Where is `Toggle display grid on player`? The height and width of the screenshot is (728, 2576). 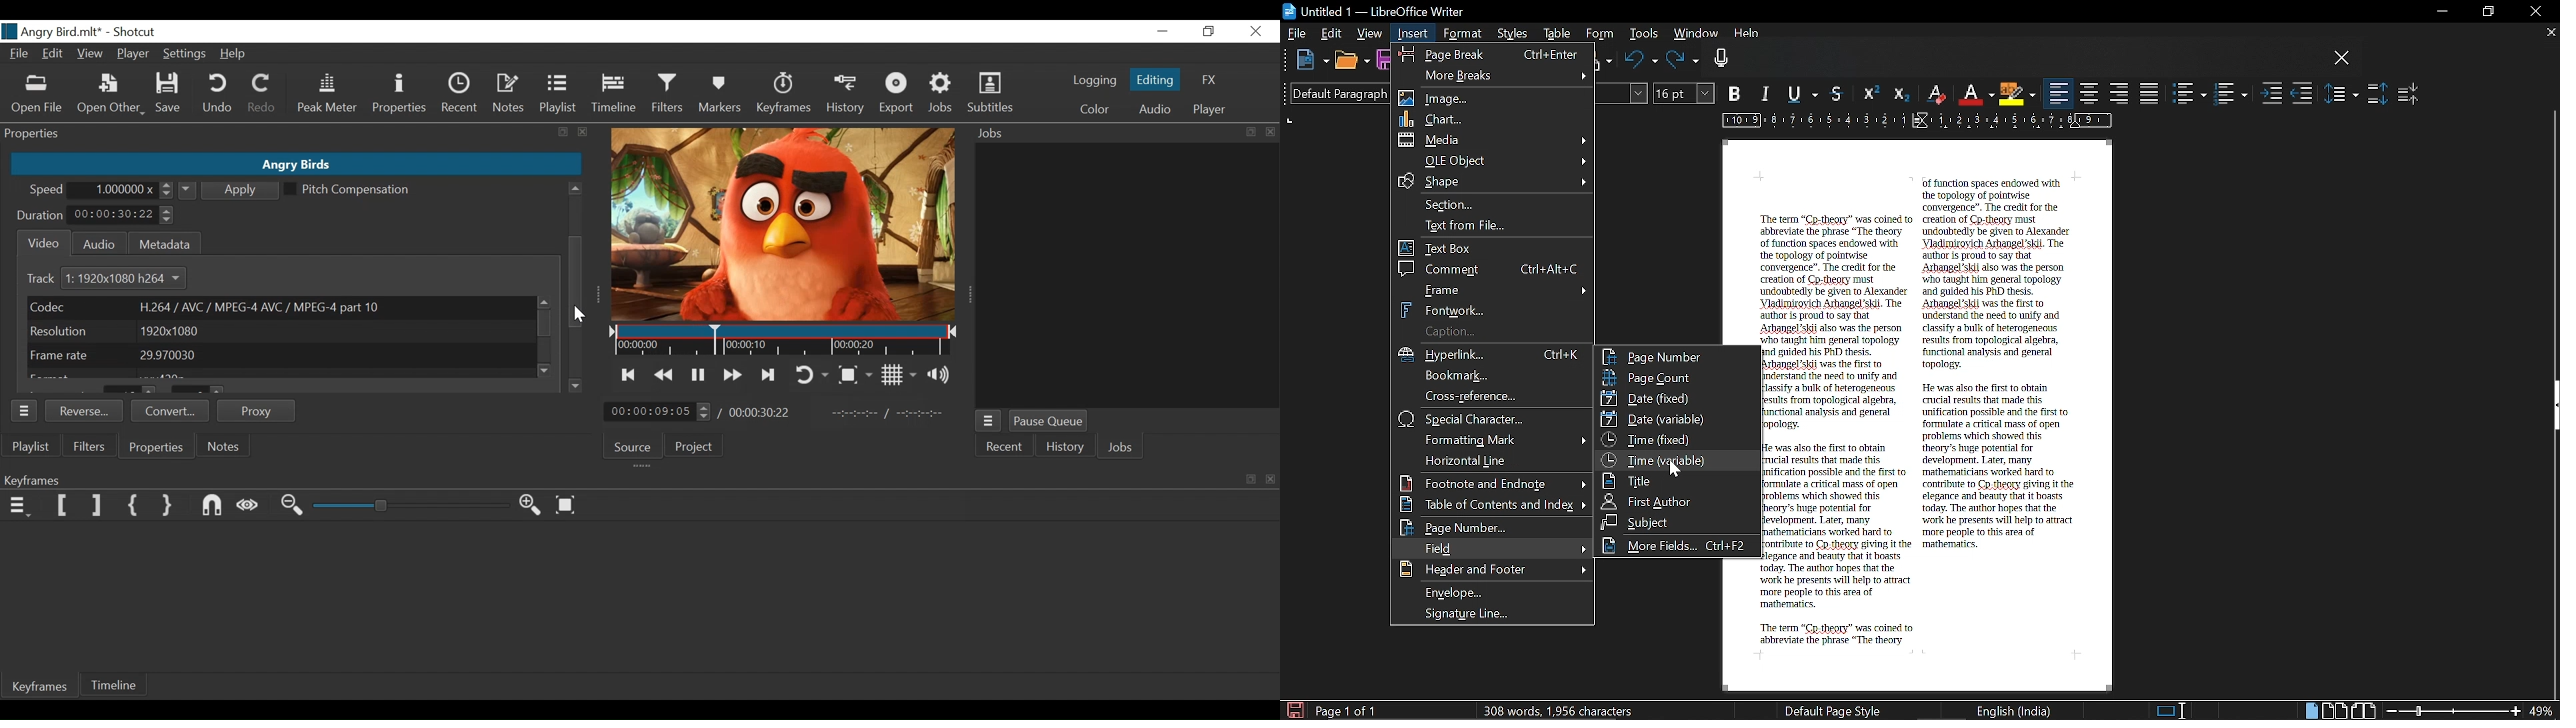 Toggle display grid on player is located at coordinates (898, 375).